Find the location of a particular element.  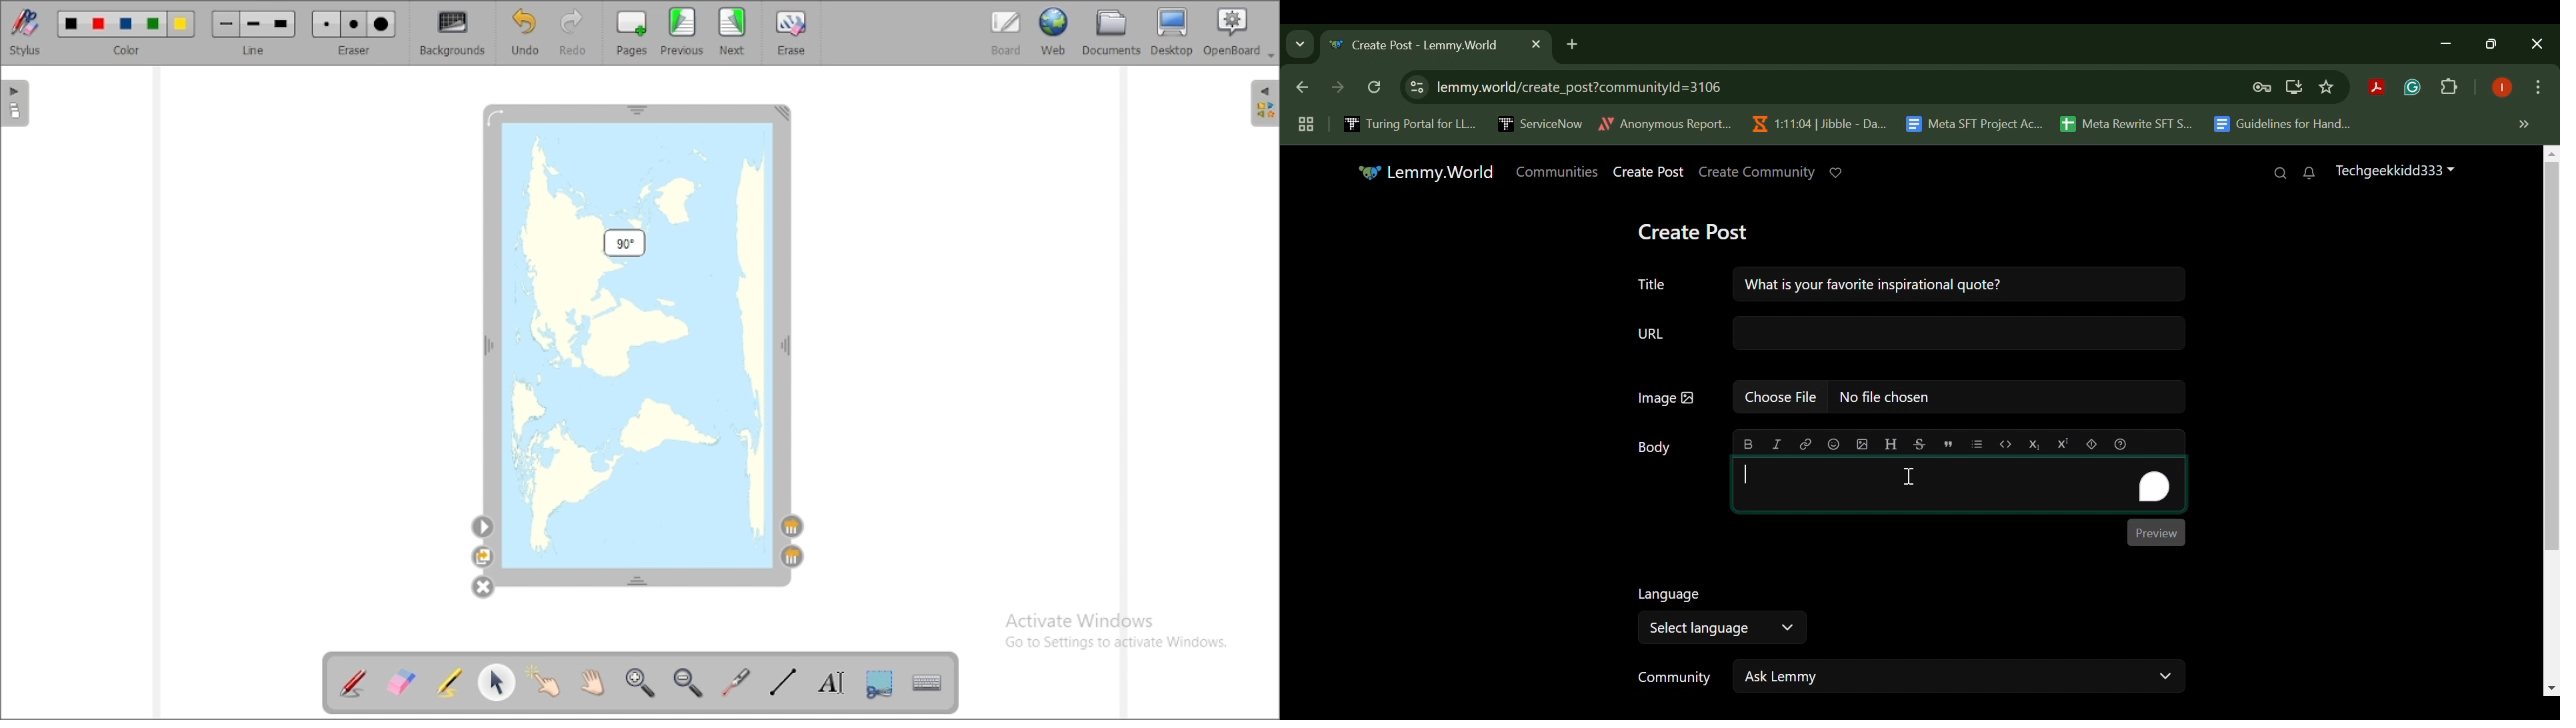

Refresh Webpage is located at coordinates (1376, 89).